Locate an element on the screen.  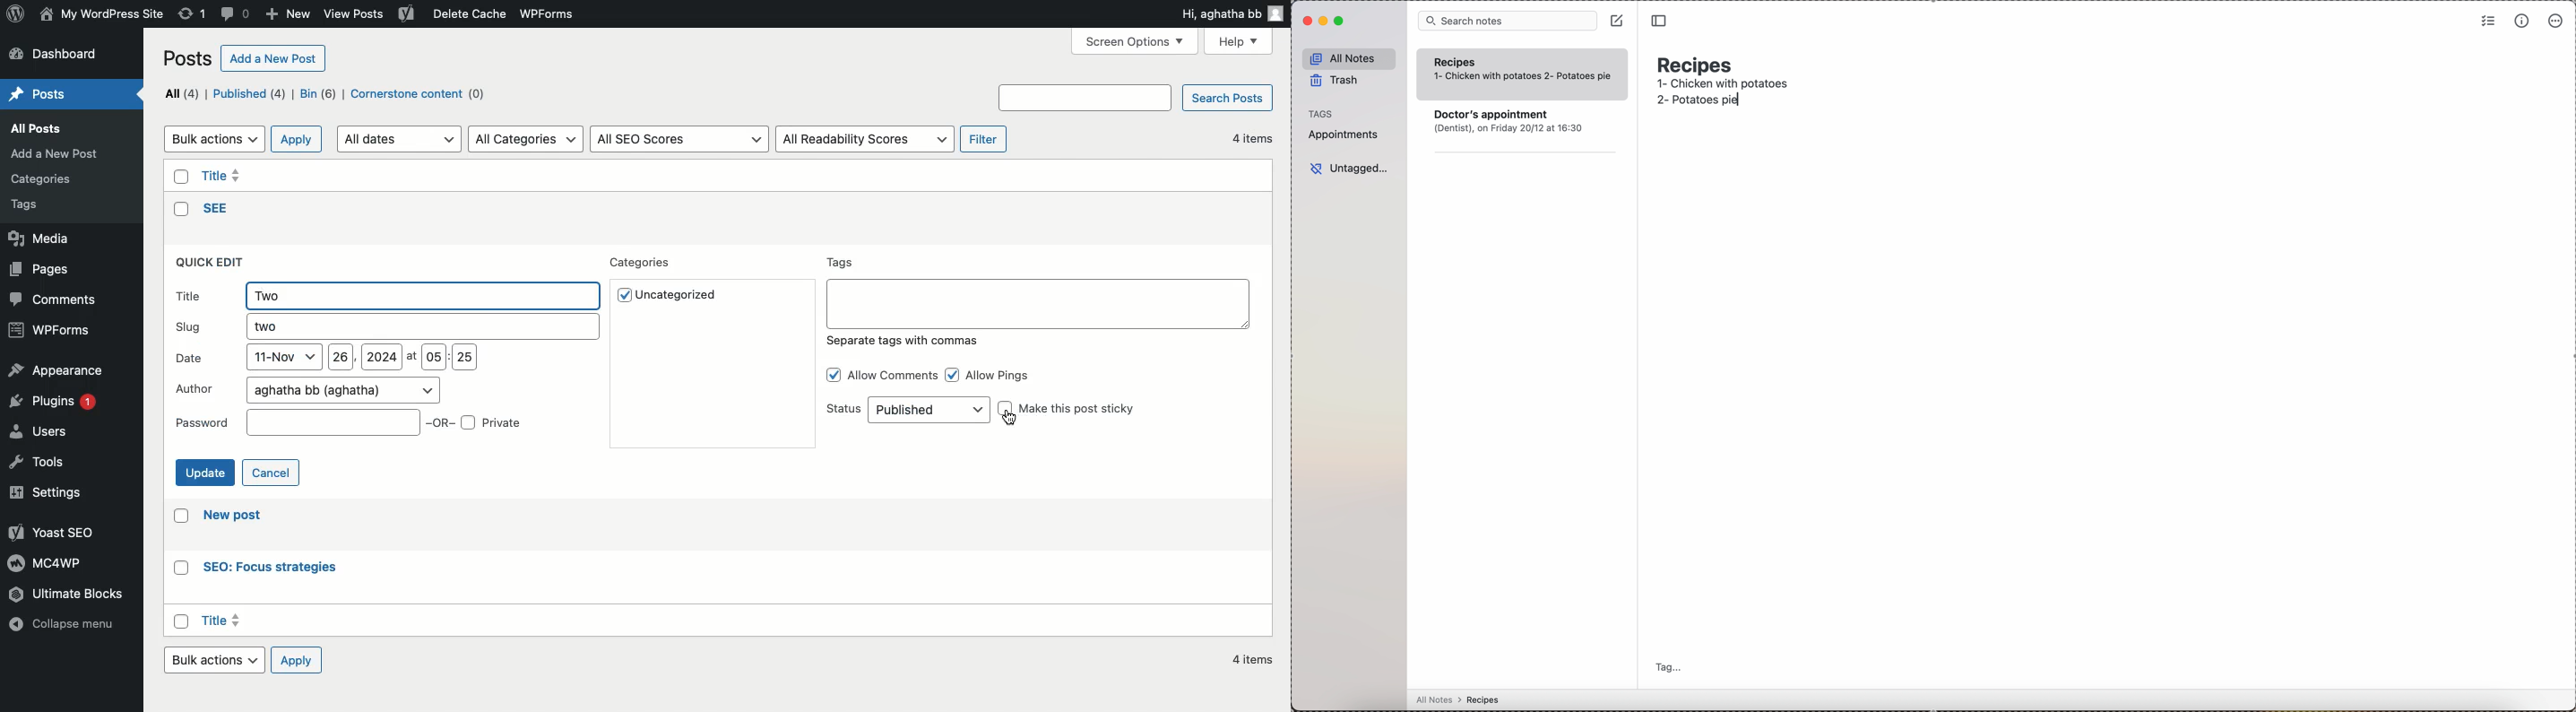
all notes is located at coordinates (1491, 699).